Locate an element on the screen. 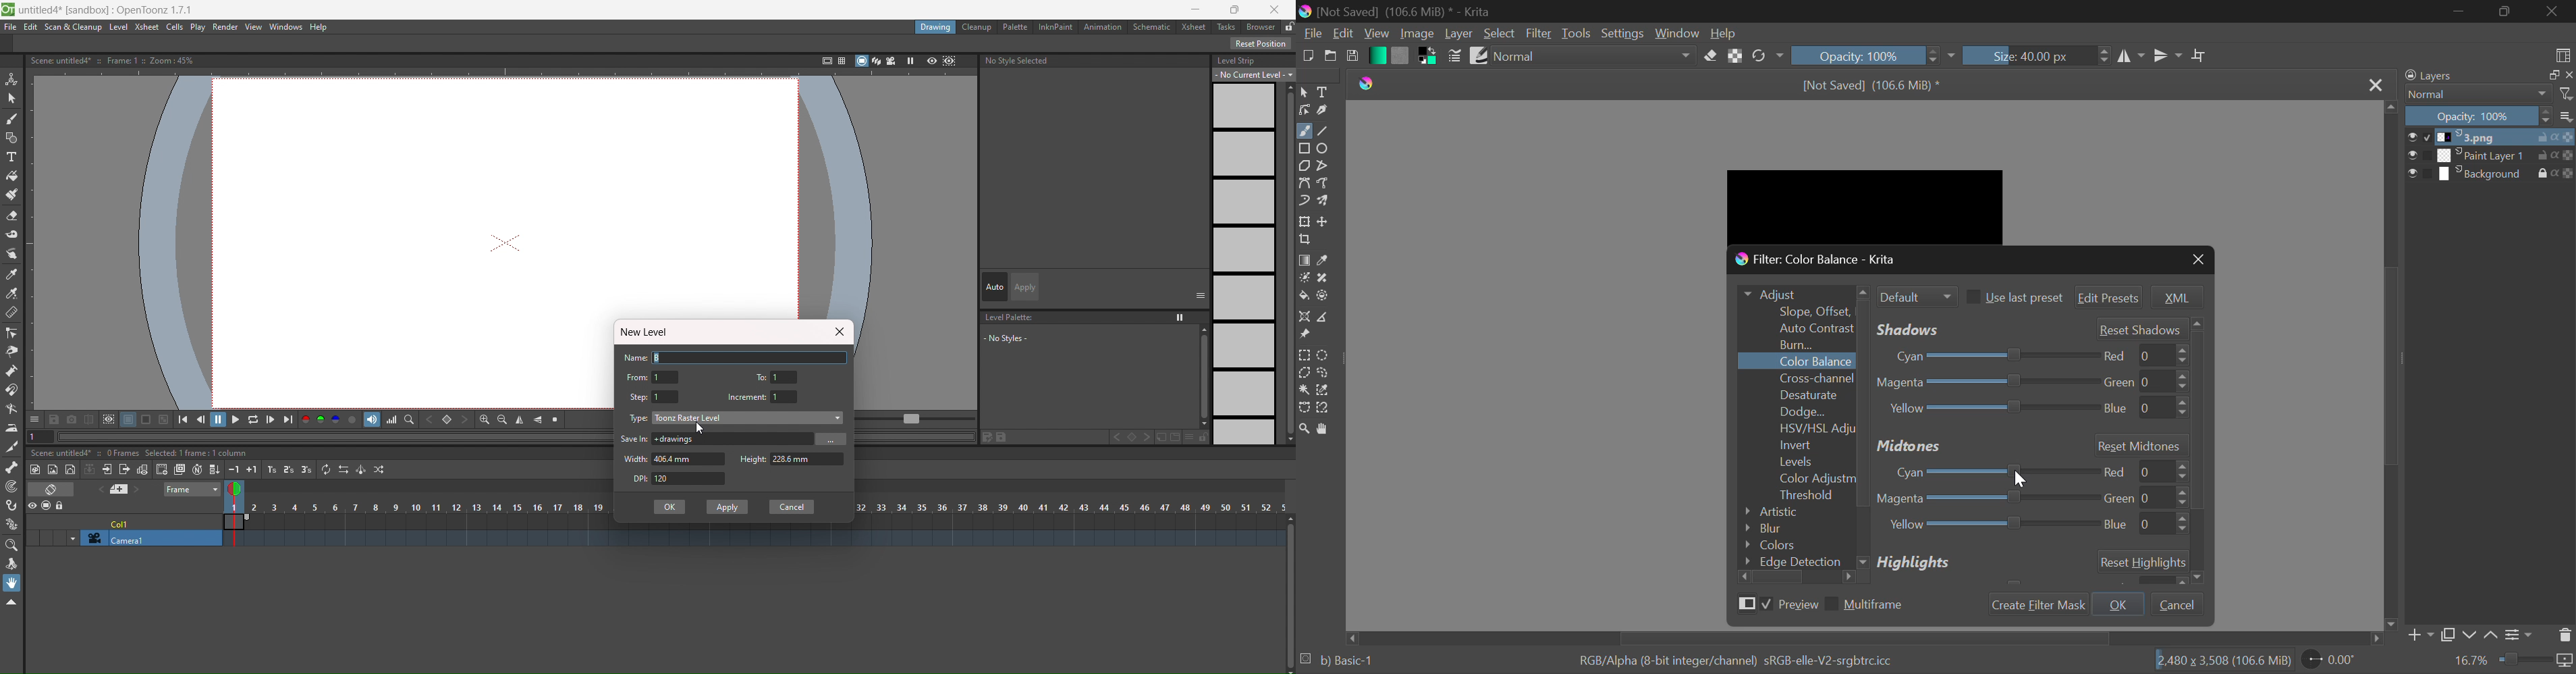 The height and width of the screenshot is (700, 2576). Reference Images is located at coordinates (1306, 336).